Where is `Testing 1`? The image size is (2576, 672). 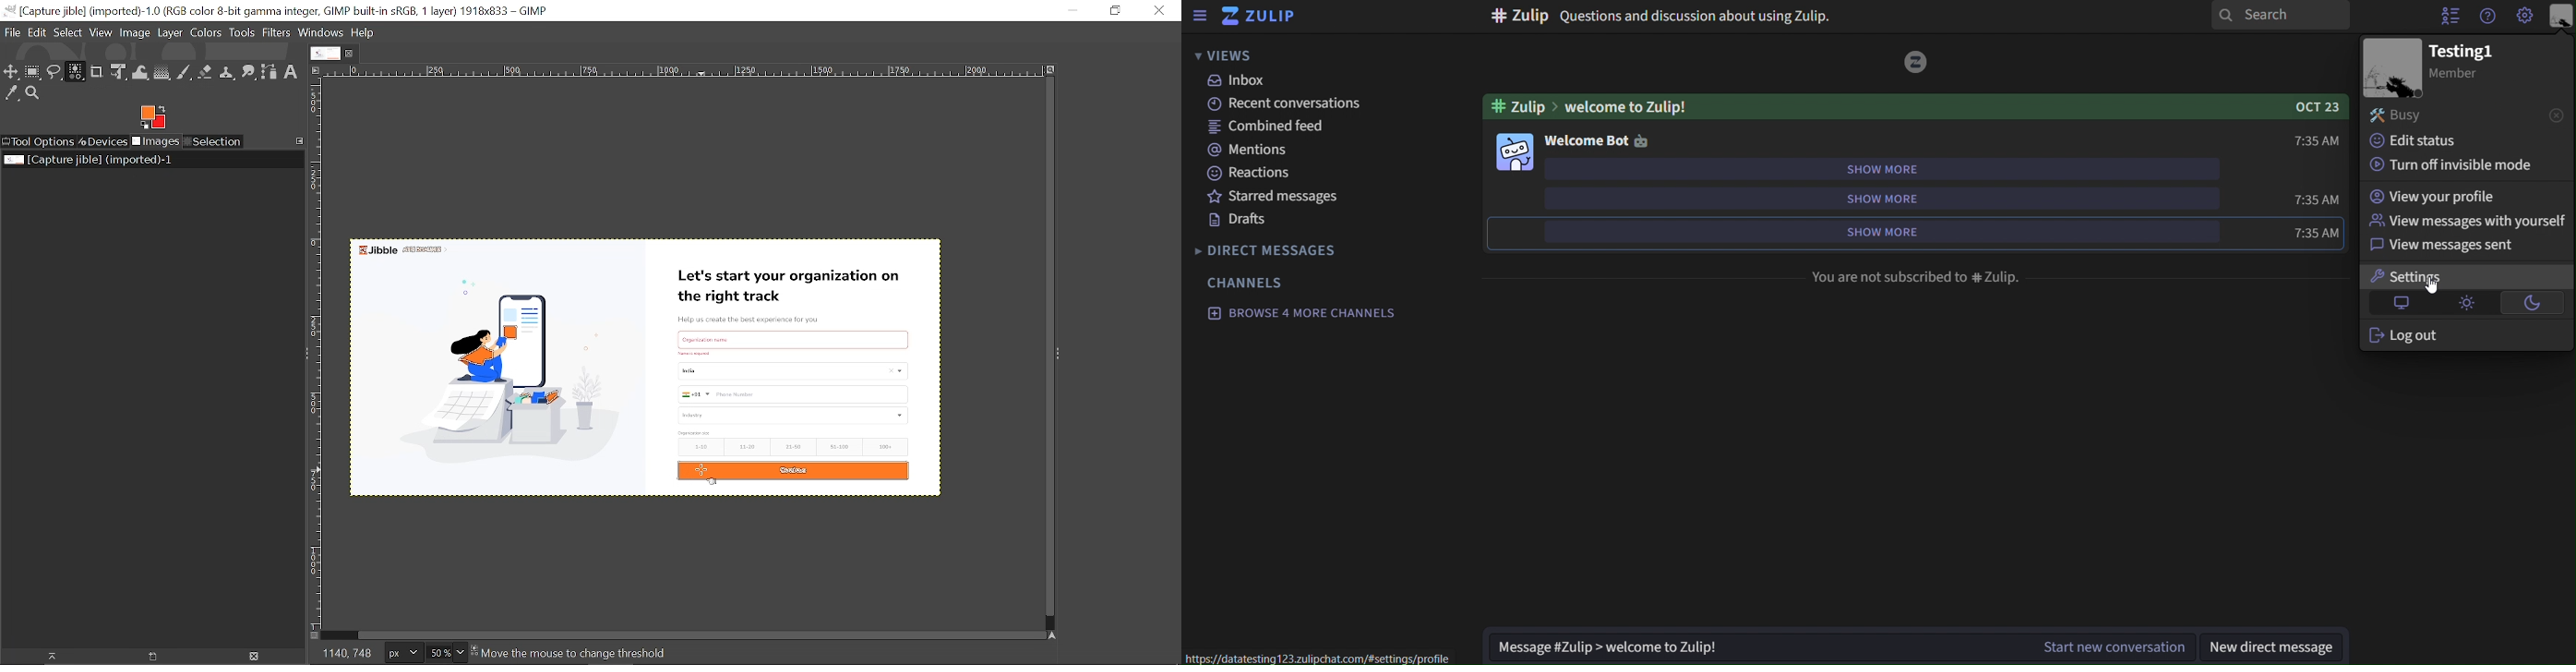
Testing 1 is located at coordinates (2468, 53).